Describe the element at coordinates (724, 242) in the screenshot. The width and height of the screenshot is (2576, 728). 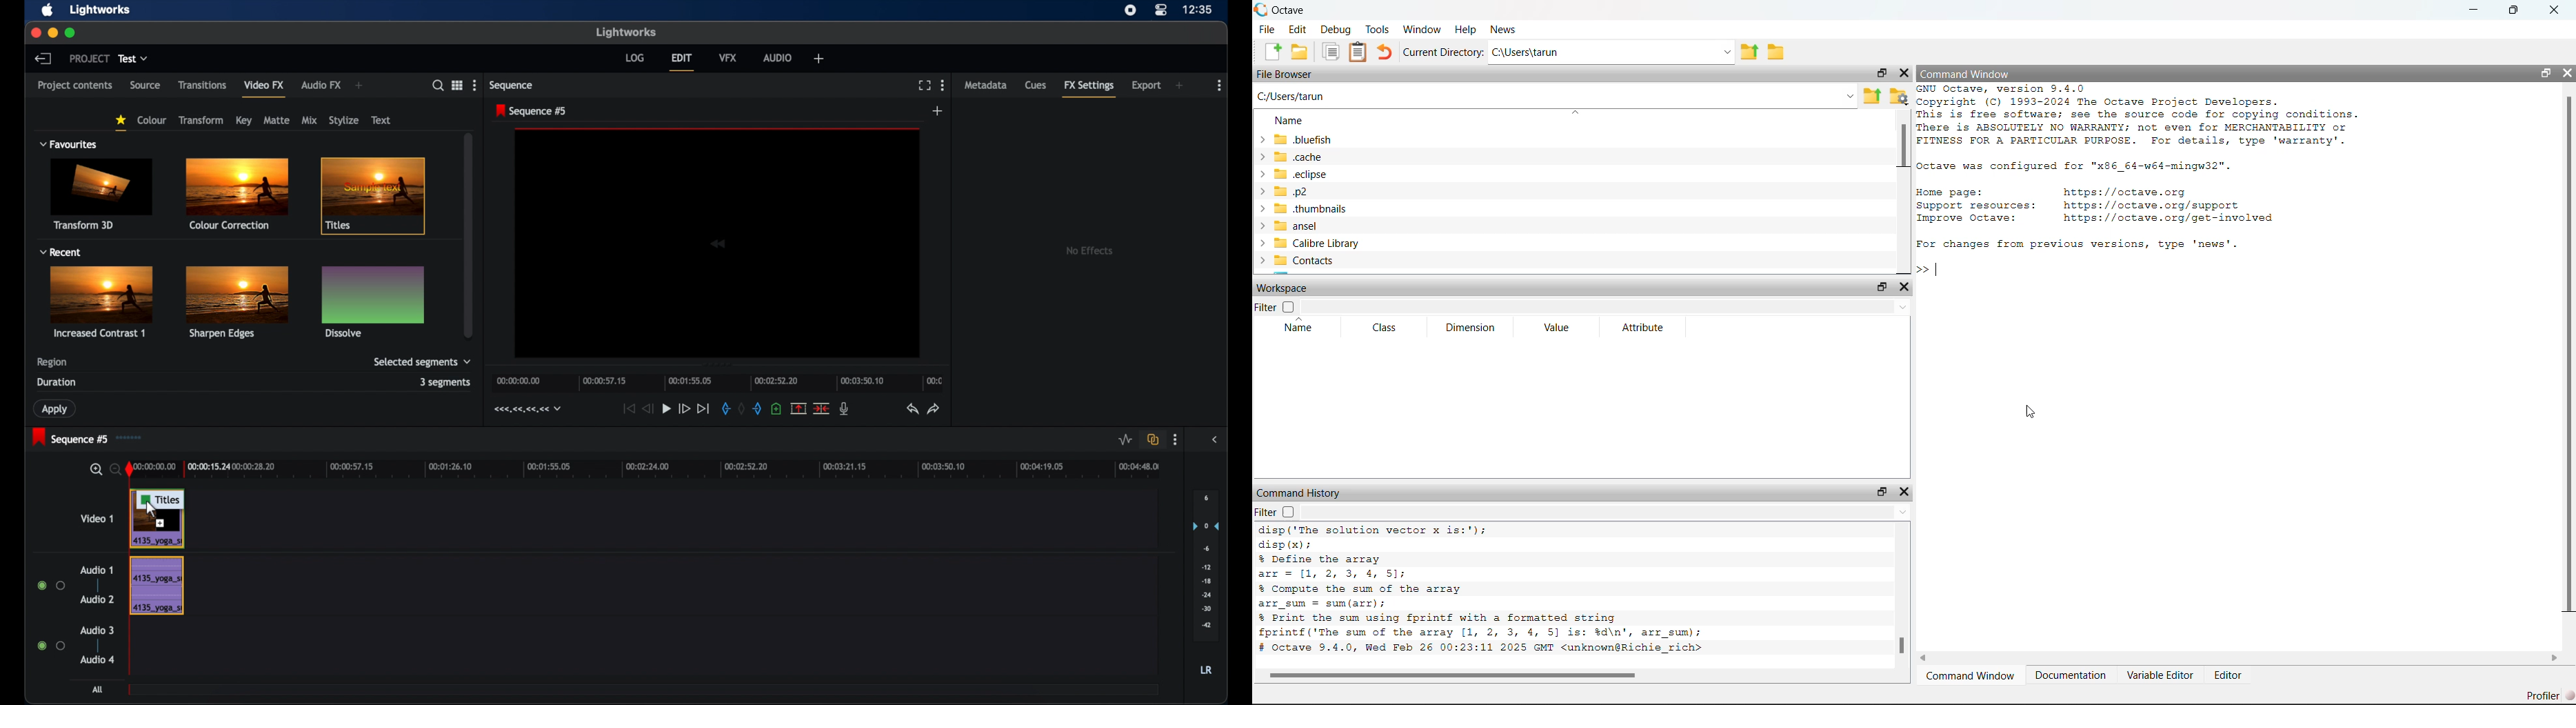
I see `video icon` at that location.